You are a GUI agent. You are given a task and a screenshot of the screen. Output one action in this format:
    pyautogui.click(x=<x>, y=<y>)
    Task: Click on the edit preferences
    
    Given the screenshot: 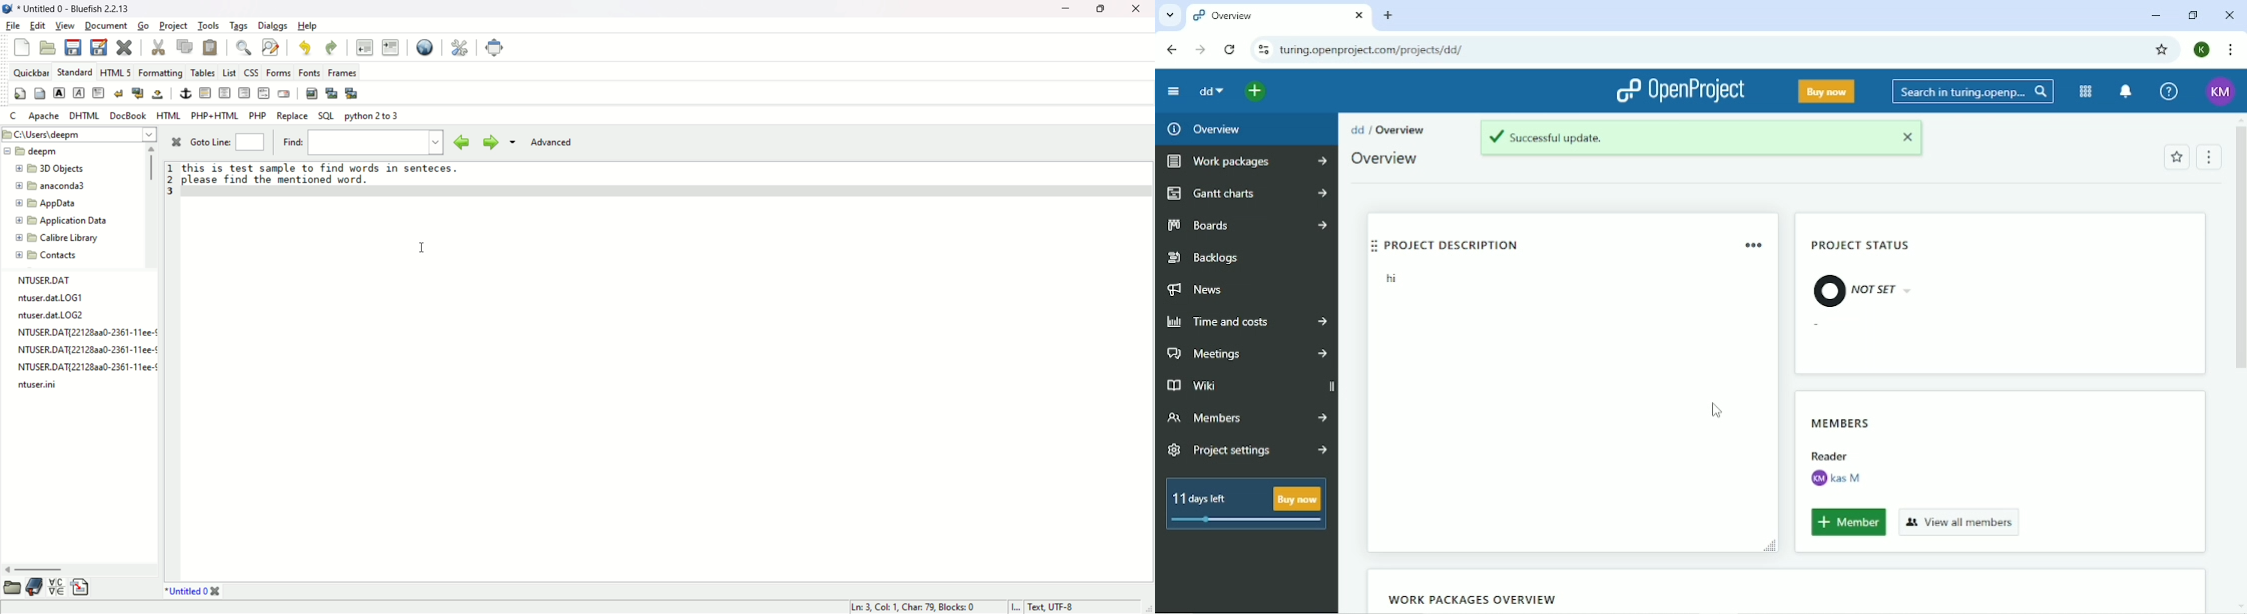 What is the action you would take?
    pyautogui.click(x=460, y=47)
    